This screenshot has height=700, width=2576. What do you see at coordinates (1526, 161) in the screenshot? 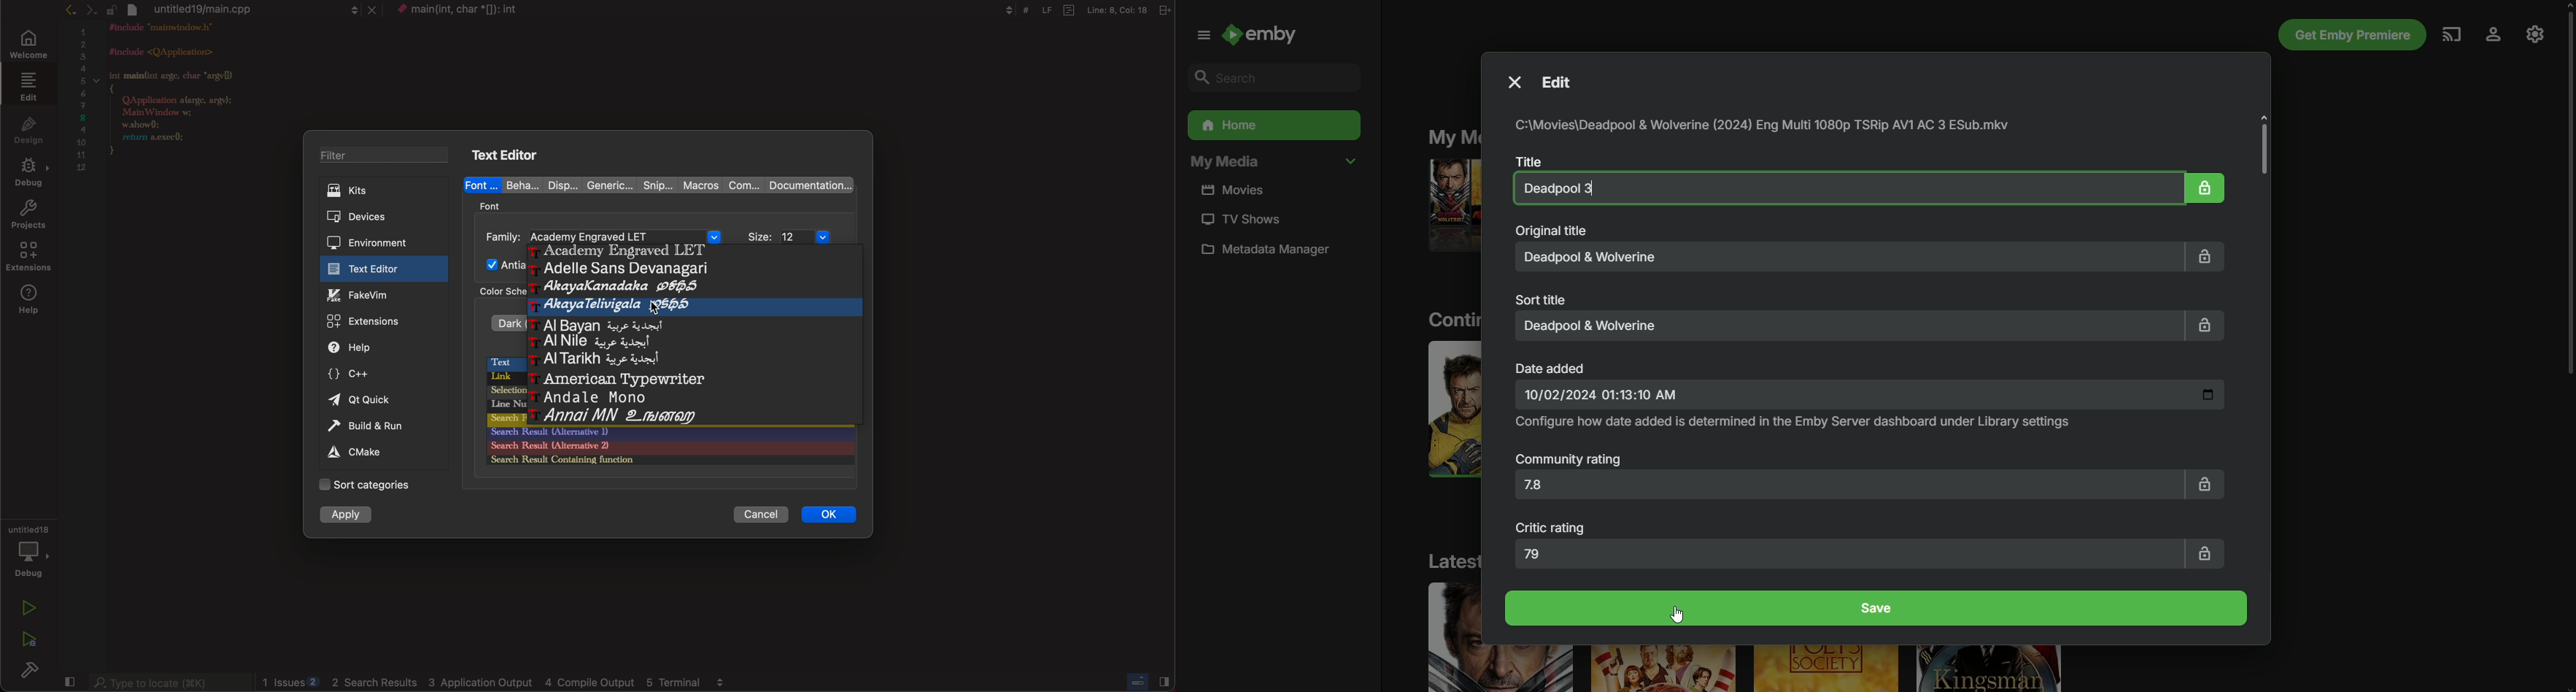
I see `Title` at bounding box center [1526, 161].